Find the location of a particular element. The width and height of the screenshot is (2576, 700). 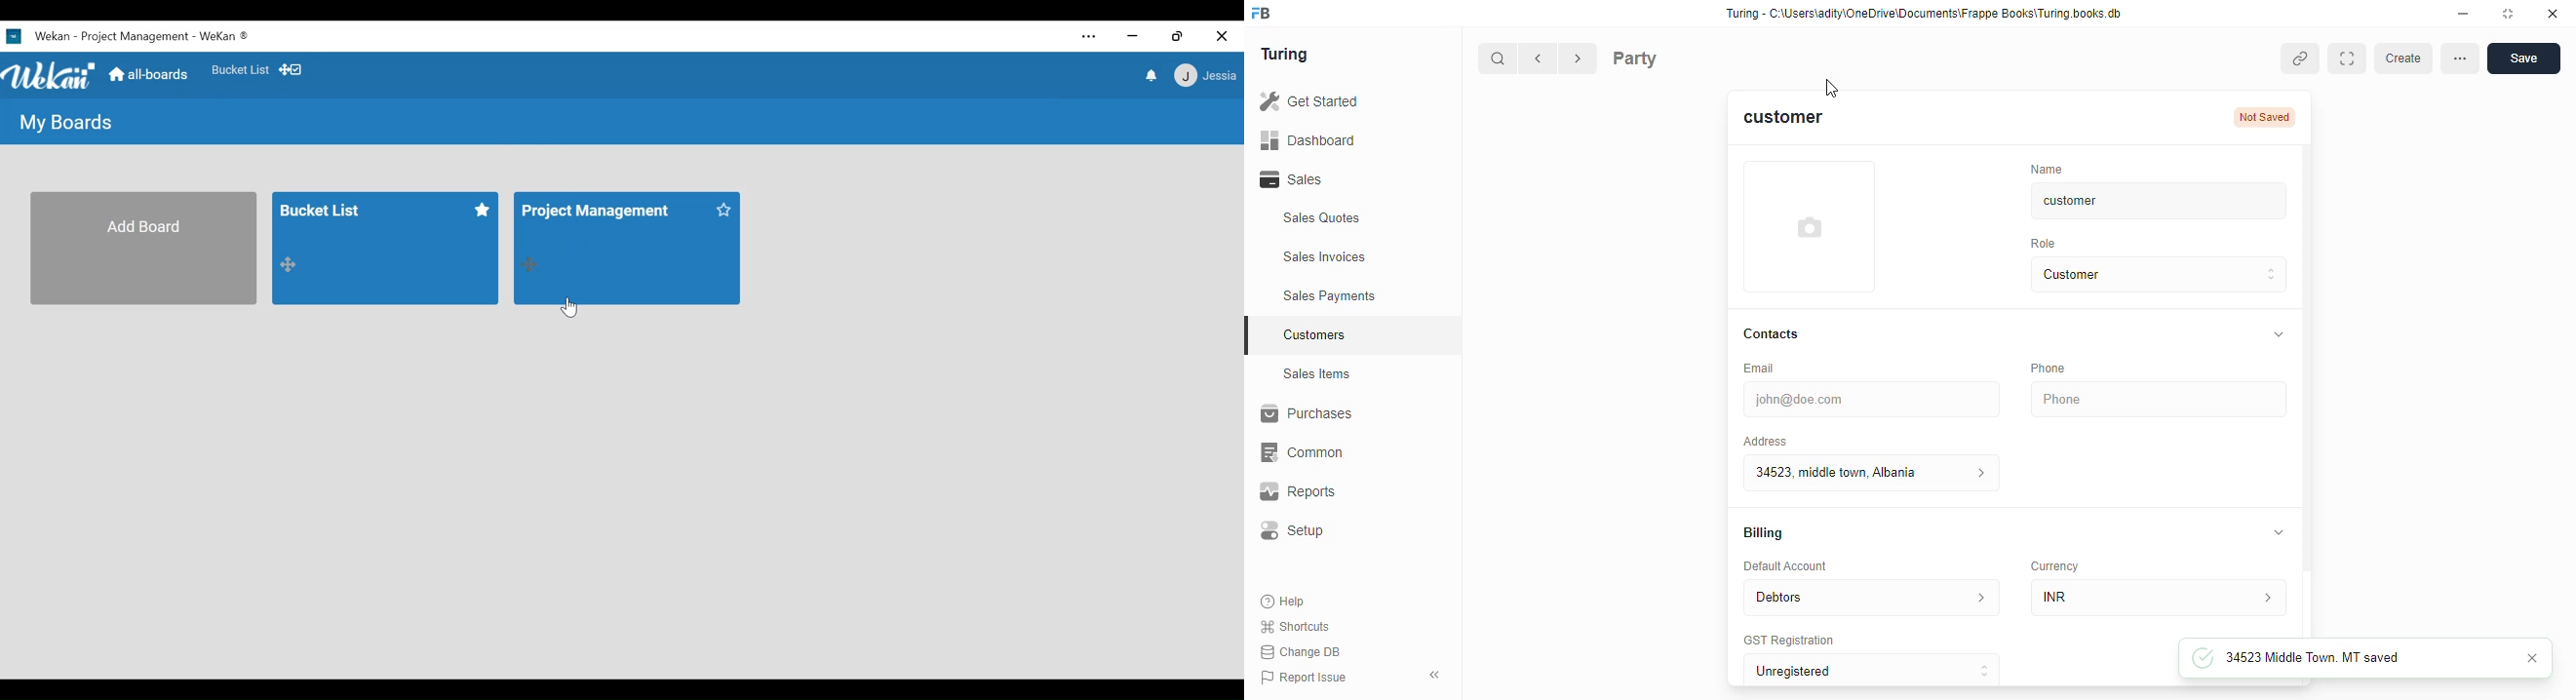

close is located at coordinates (2524, 659).